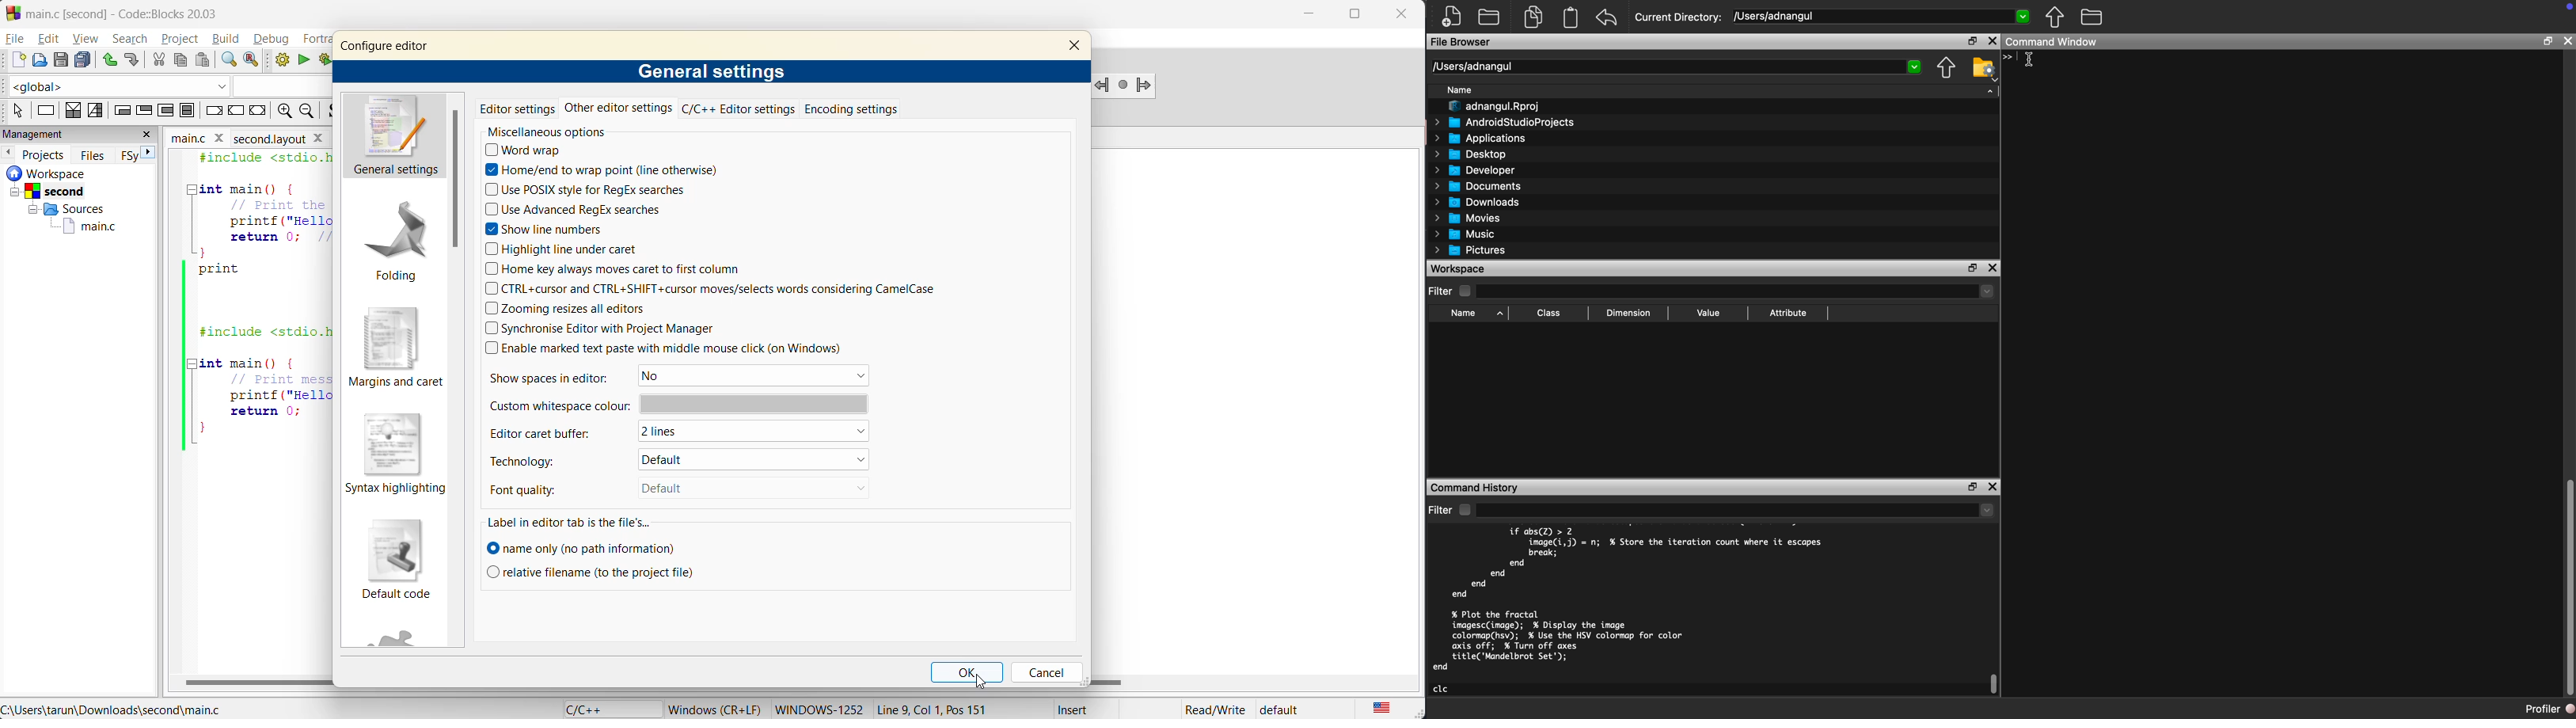 This screenshot has height=728, width=2576. Describe the element at coordinates (1478, 138) in the screenshot. I see `Applications` at that location.